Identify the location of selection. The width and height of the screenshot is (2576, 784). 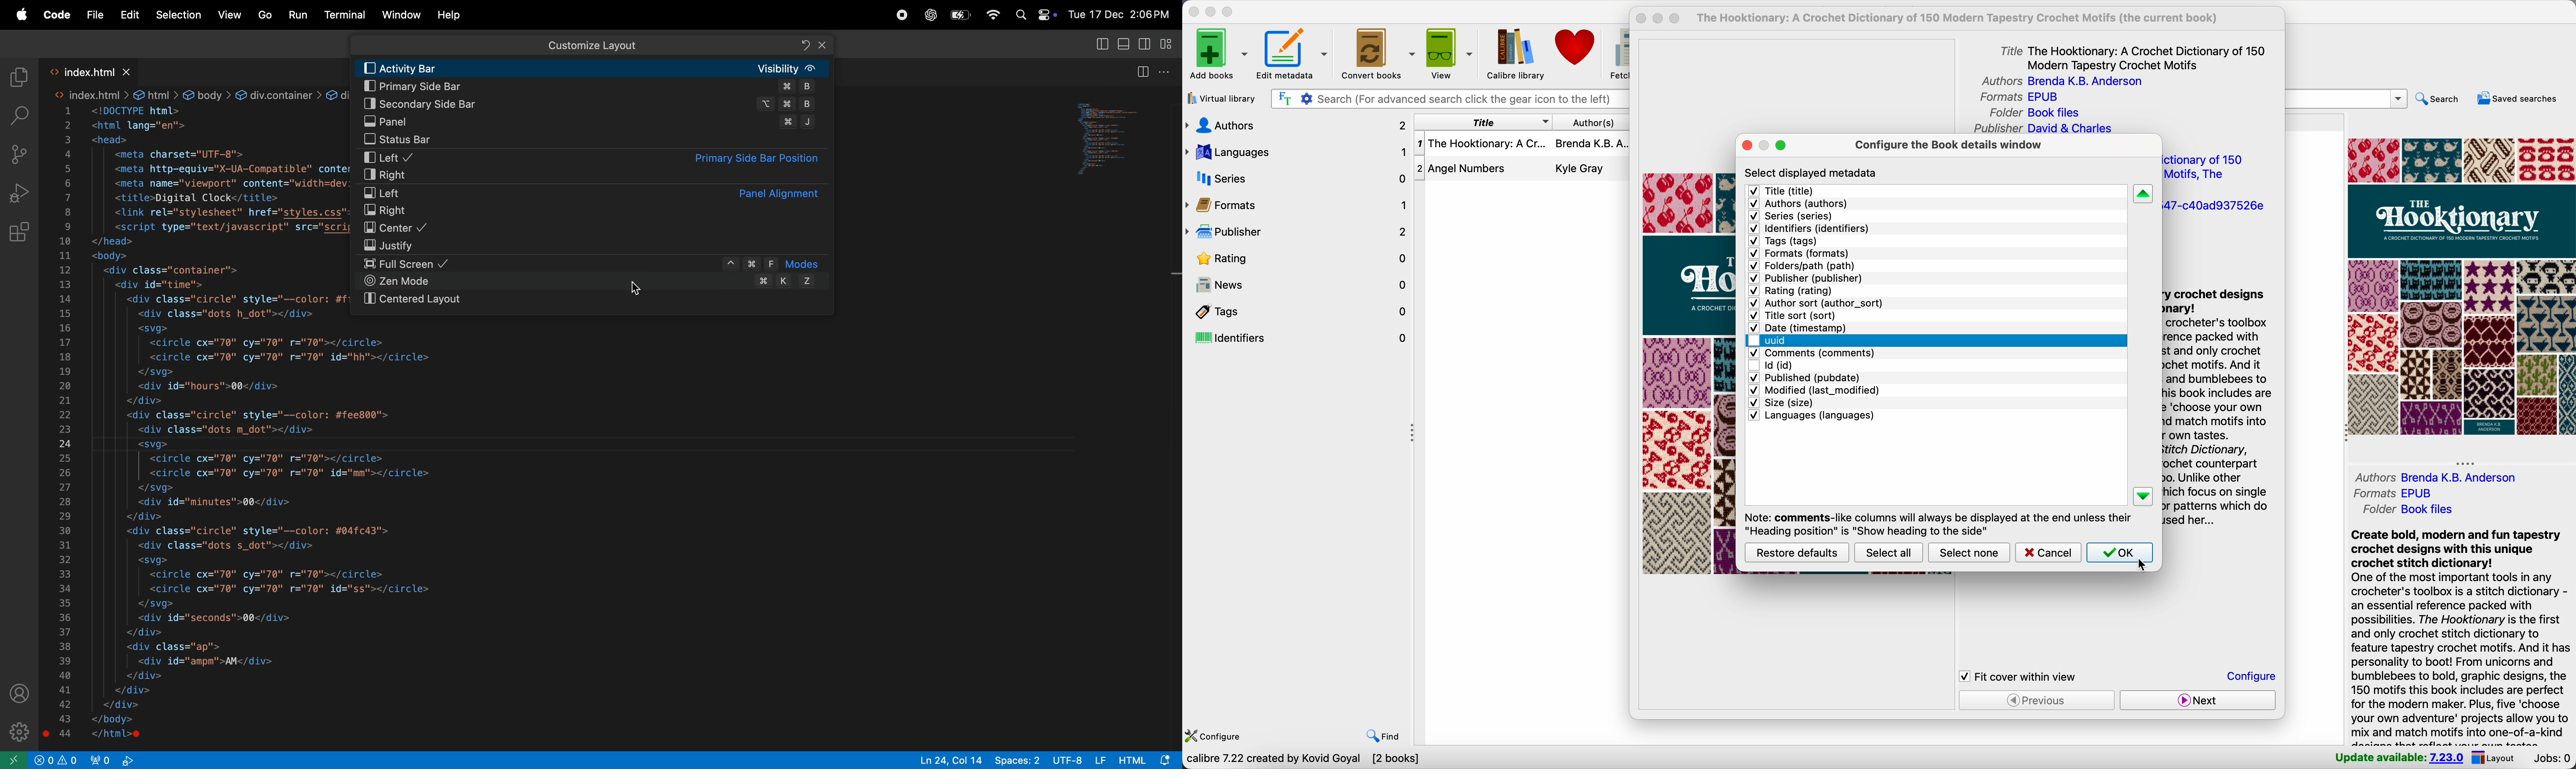
(178, 15).